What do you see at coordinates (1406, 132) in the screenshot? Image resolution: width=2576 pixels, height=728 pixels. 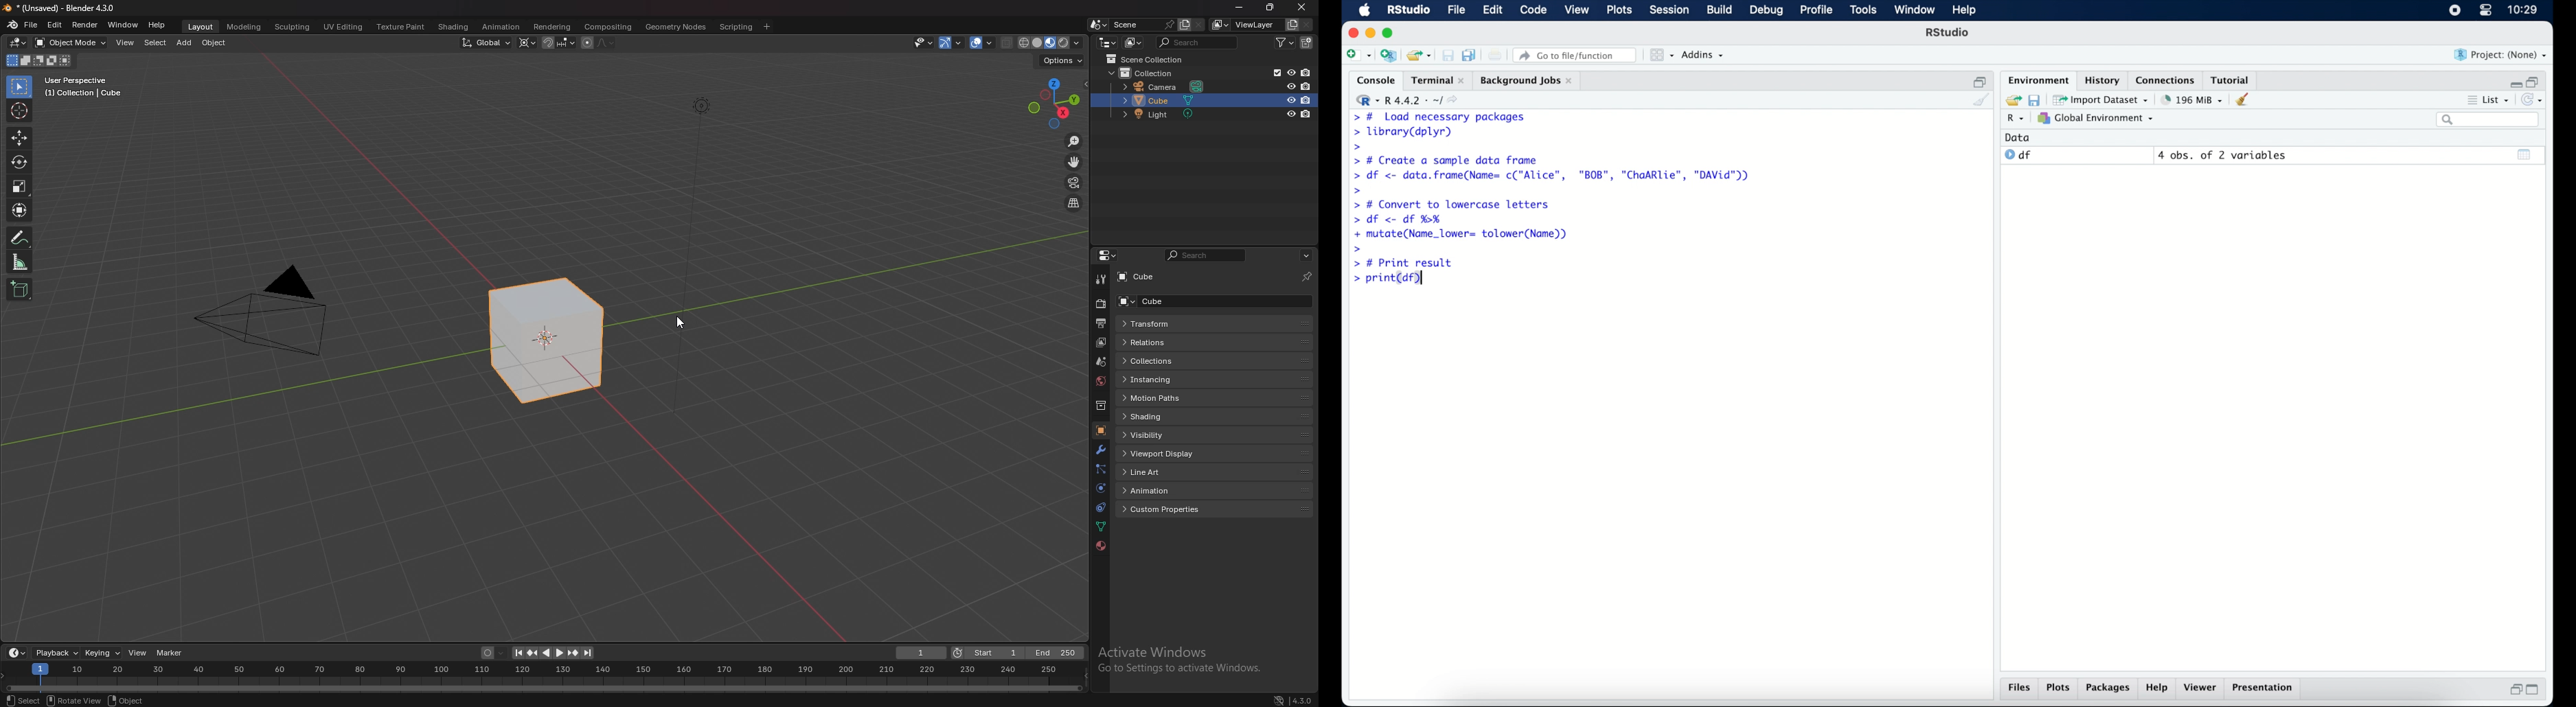 I see `> library(dplyr)|` at bounding box center [1406, 132].